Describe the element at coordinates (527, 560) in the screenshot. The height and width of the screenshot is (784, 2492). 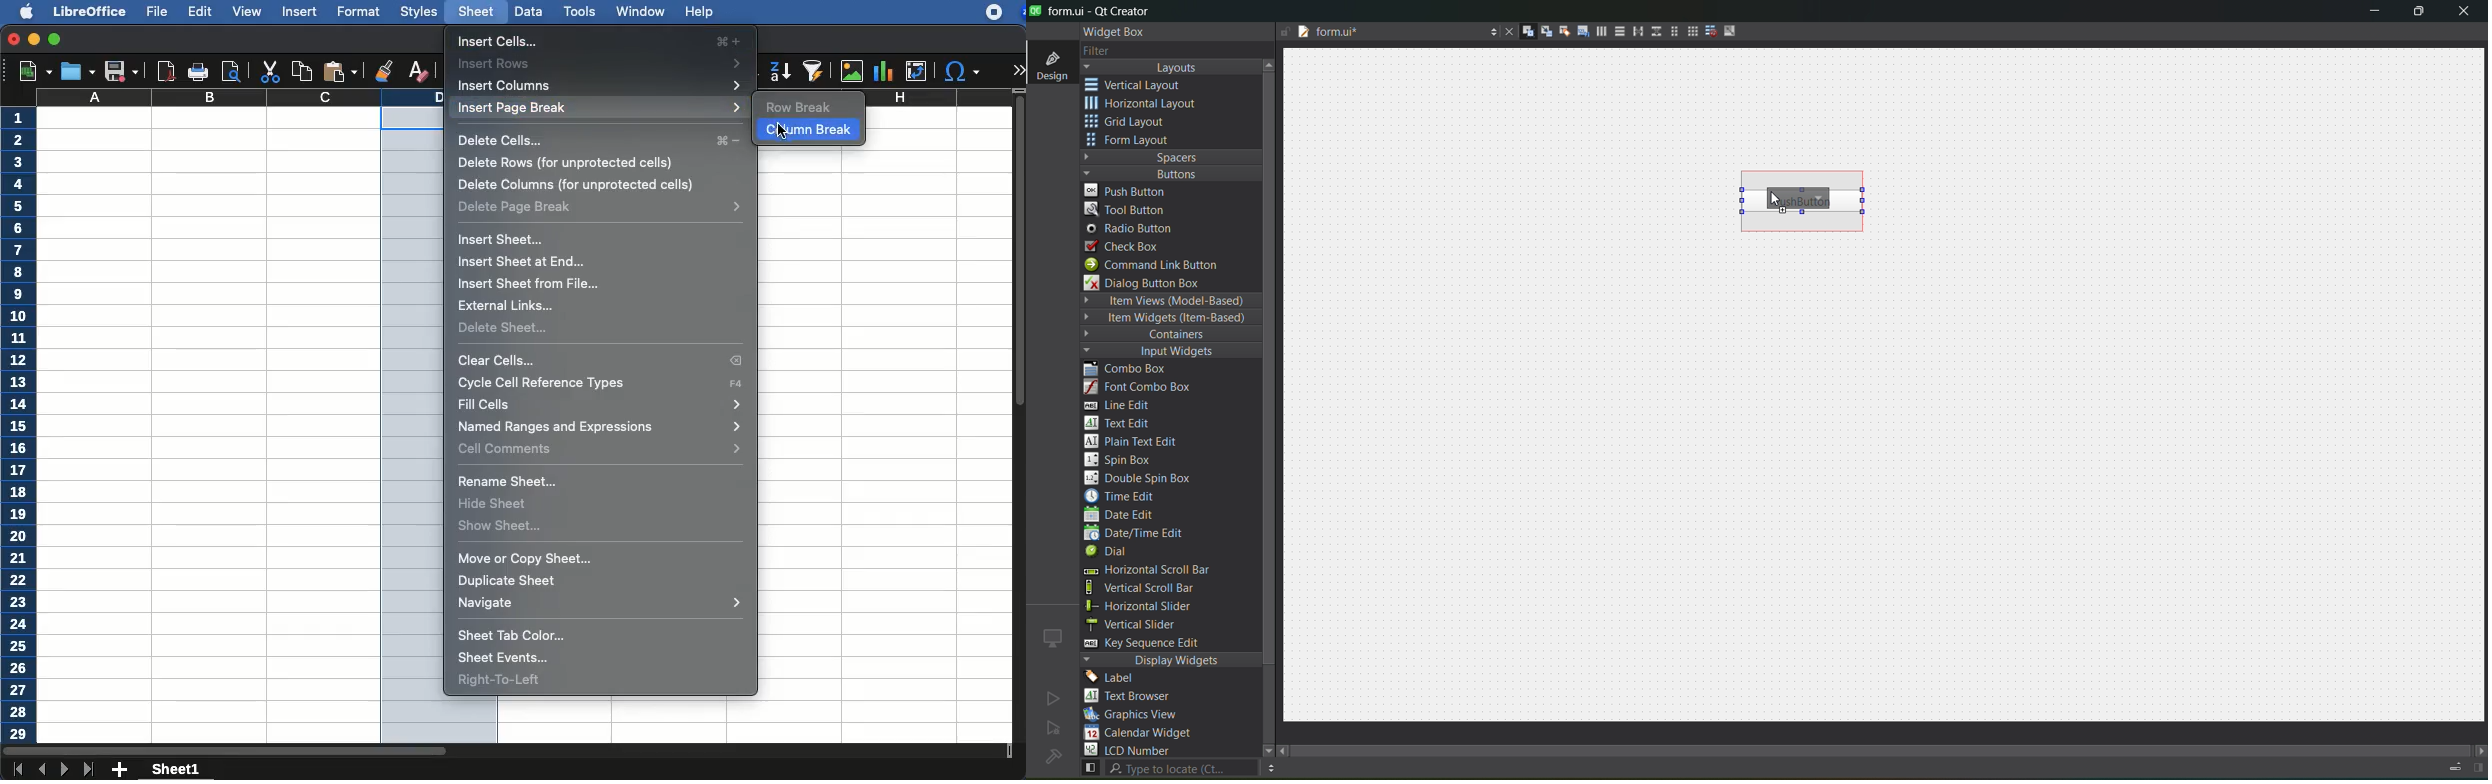
I see `move or copy sheet` at that location.